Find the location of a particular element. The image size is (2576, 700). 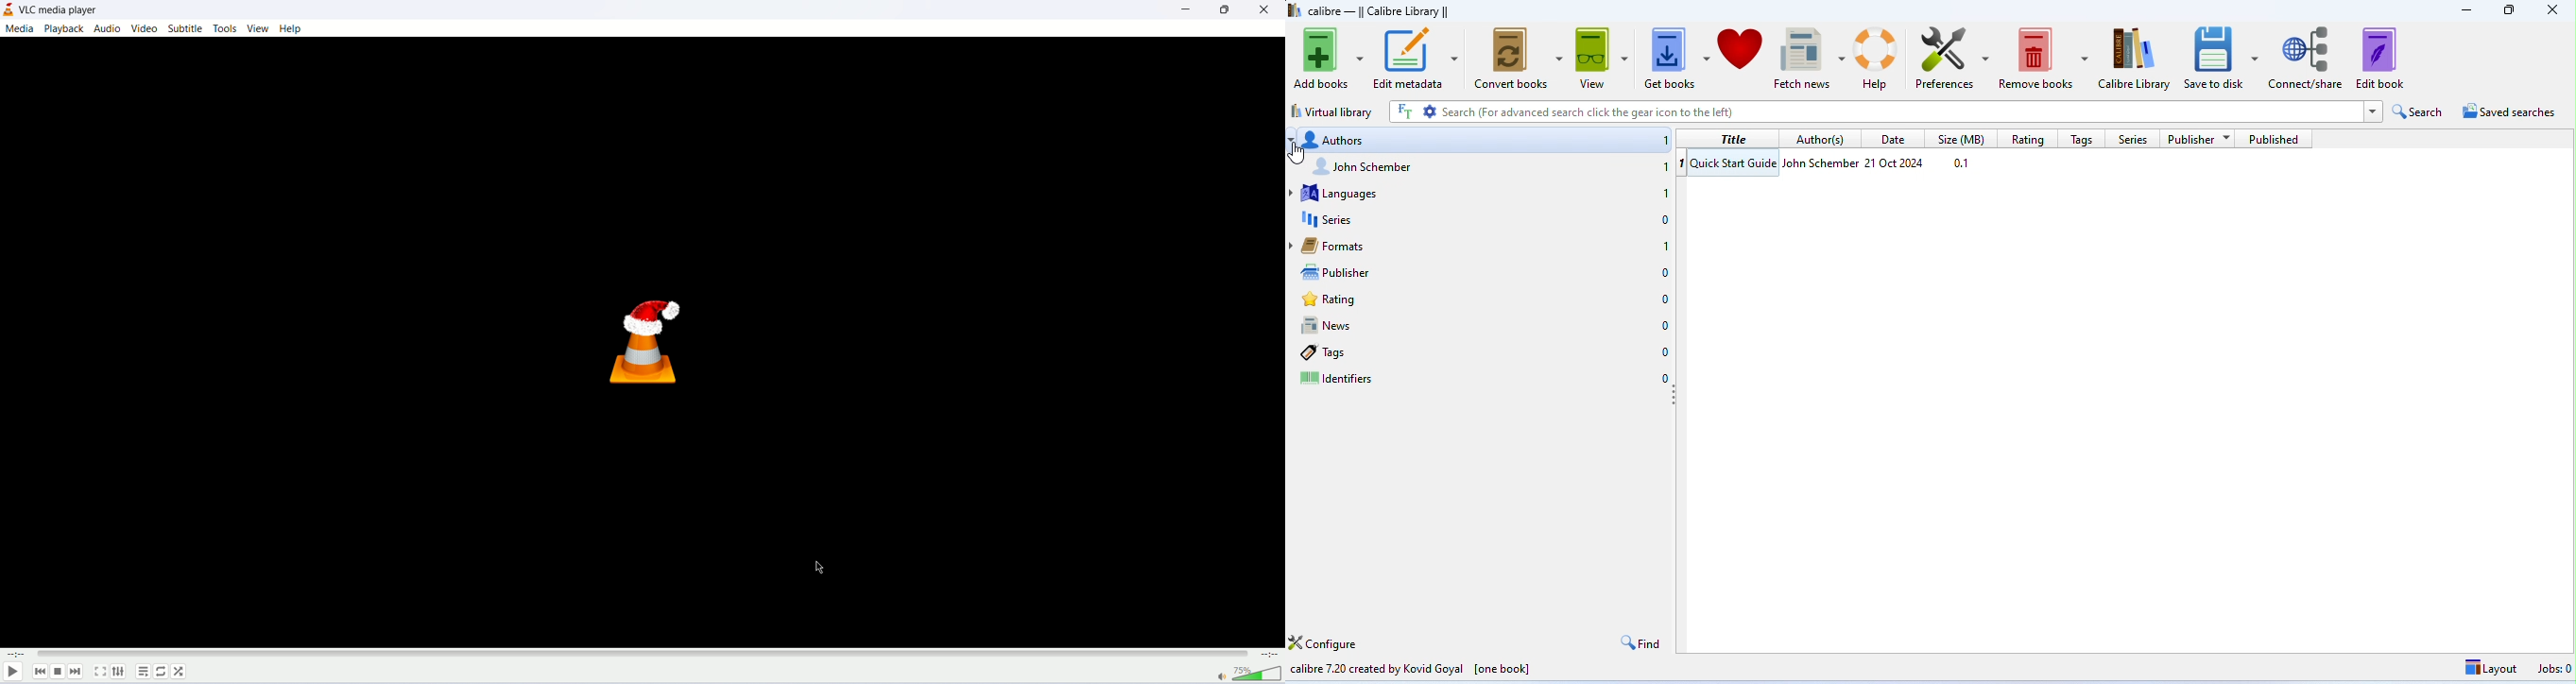

expand is located at coordinates (2377, 111).